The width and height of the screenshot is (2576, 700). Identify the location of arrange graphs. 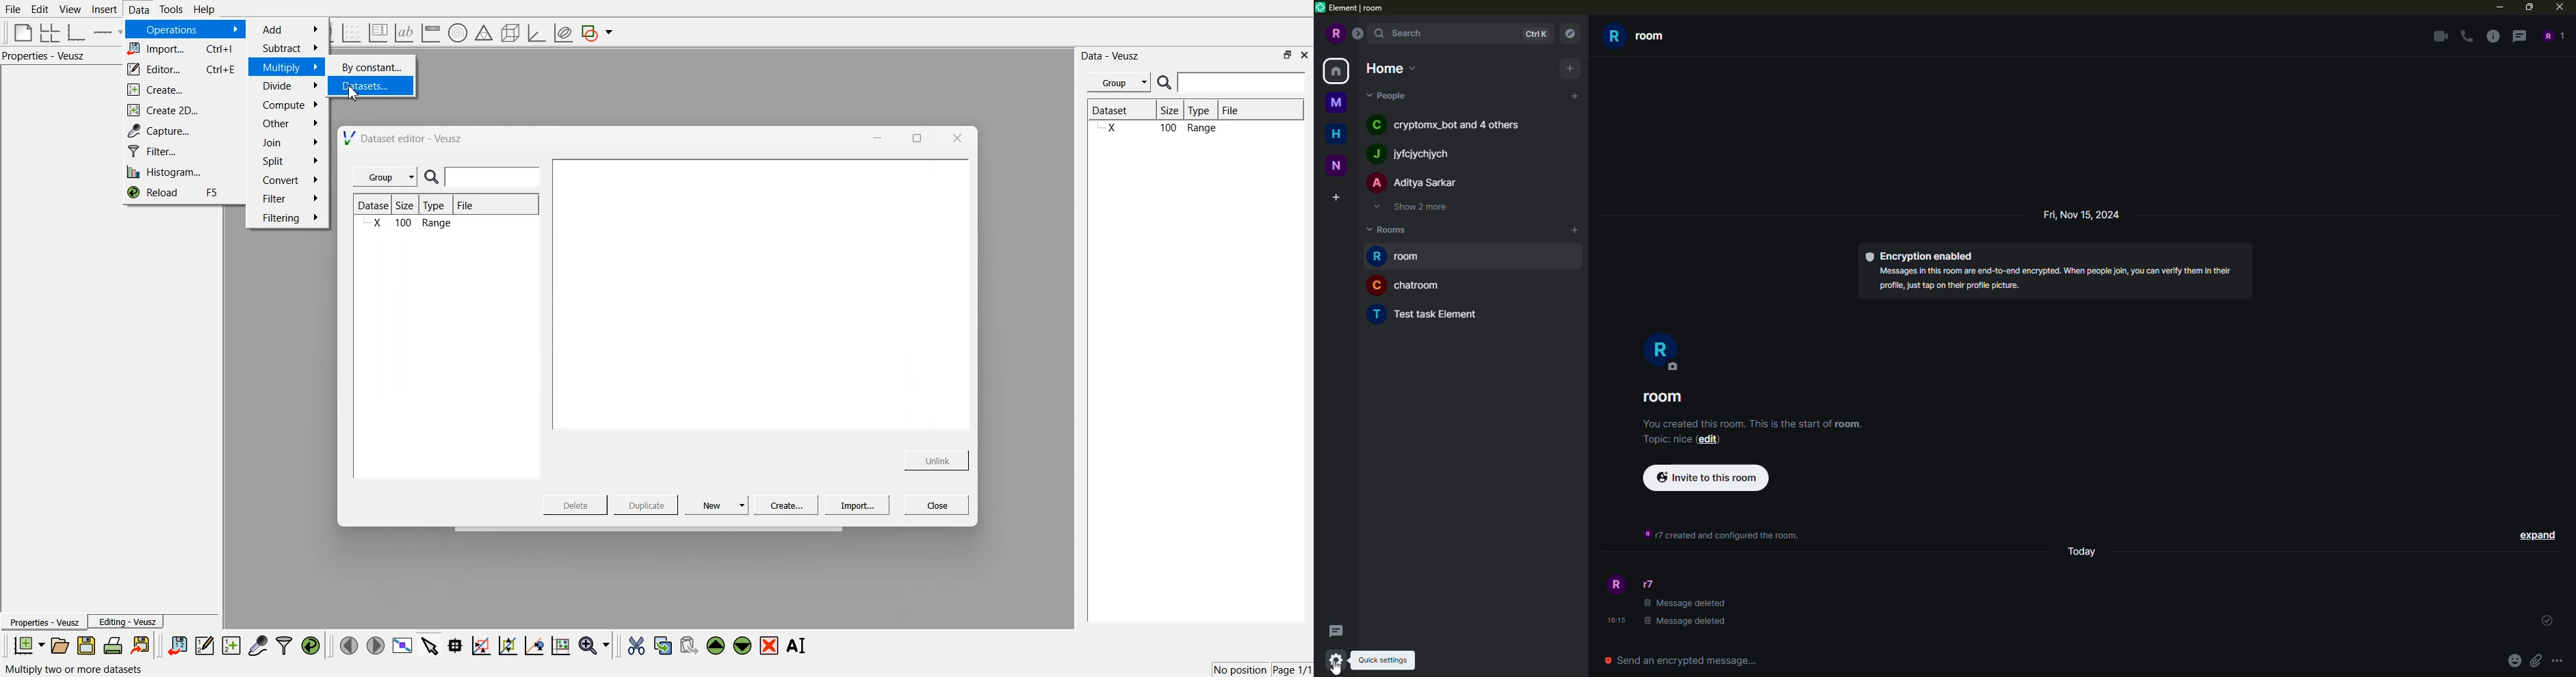
(47, 32).